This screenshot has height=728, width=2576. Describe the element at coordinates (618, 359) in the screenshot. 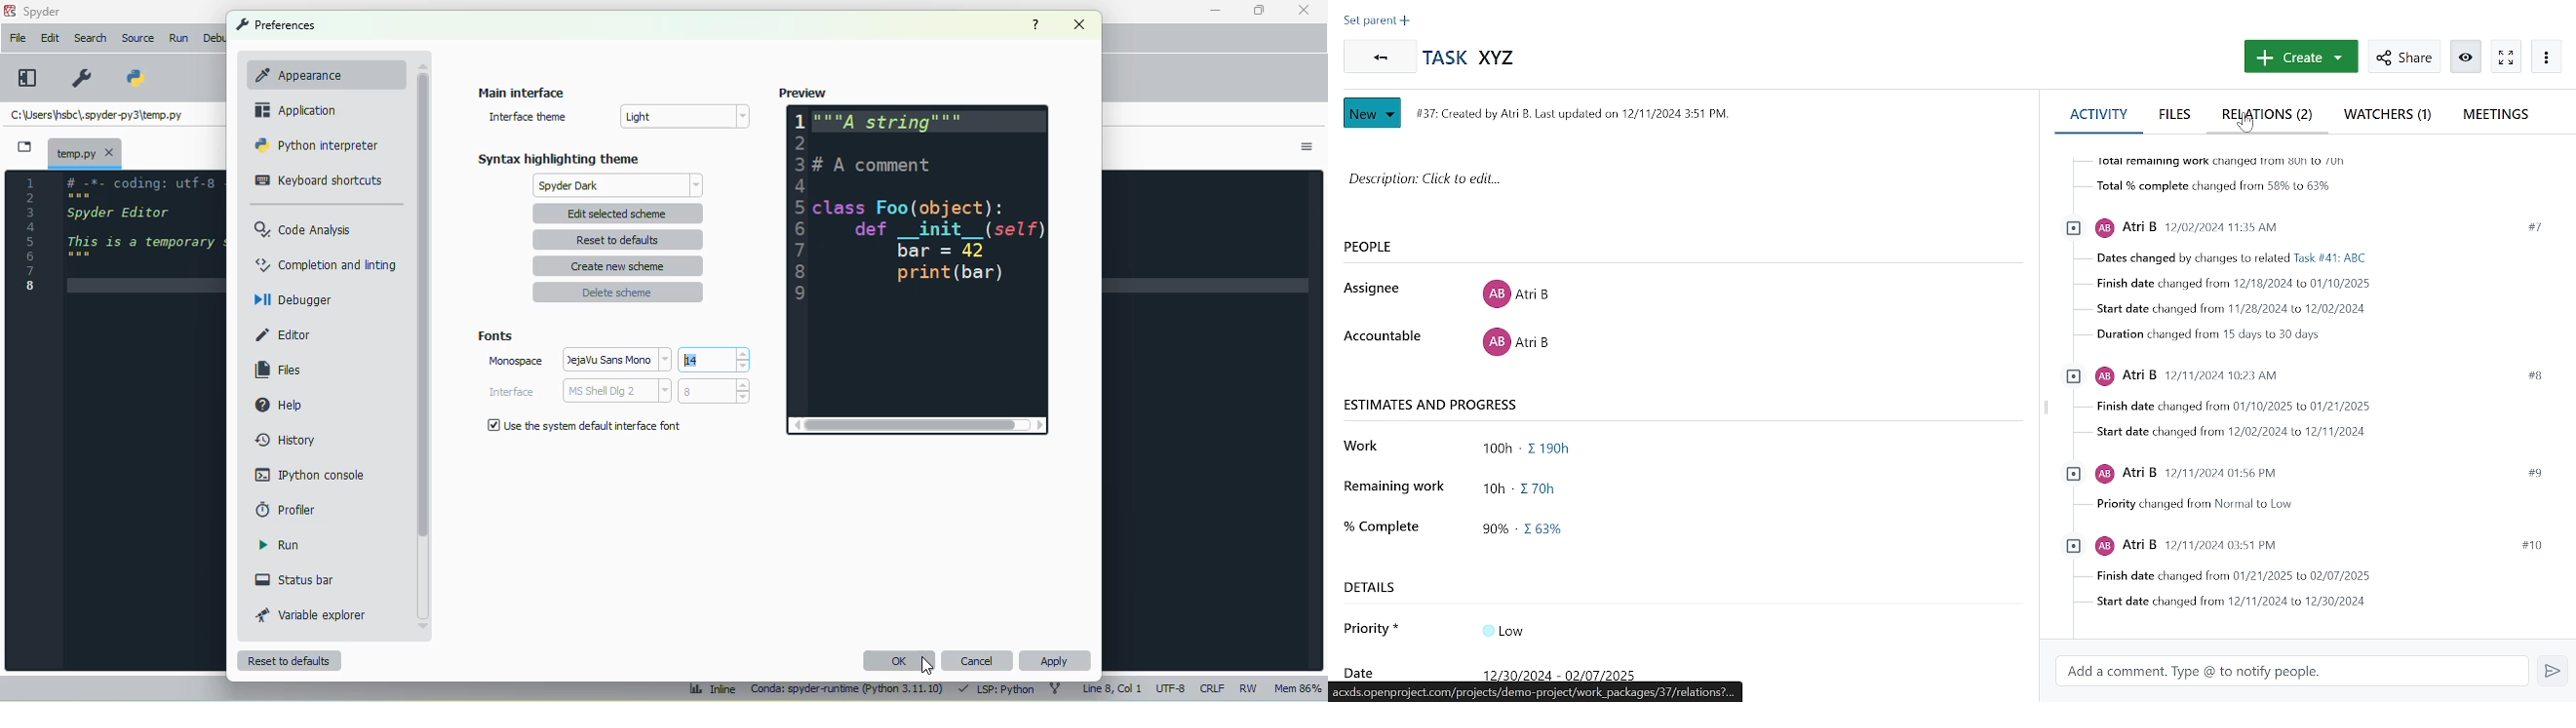

I see `DejaVu sans mono` at that location.